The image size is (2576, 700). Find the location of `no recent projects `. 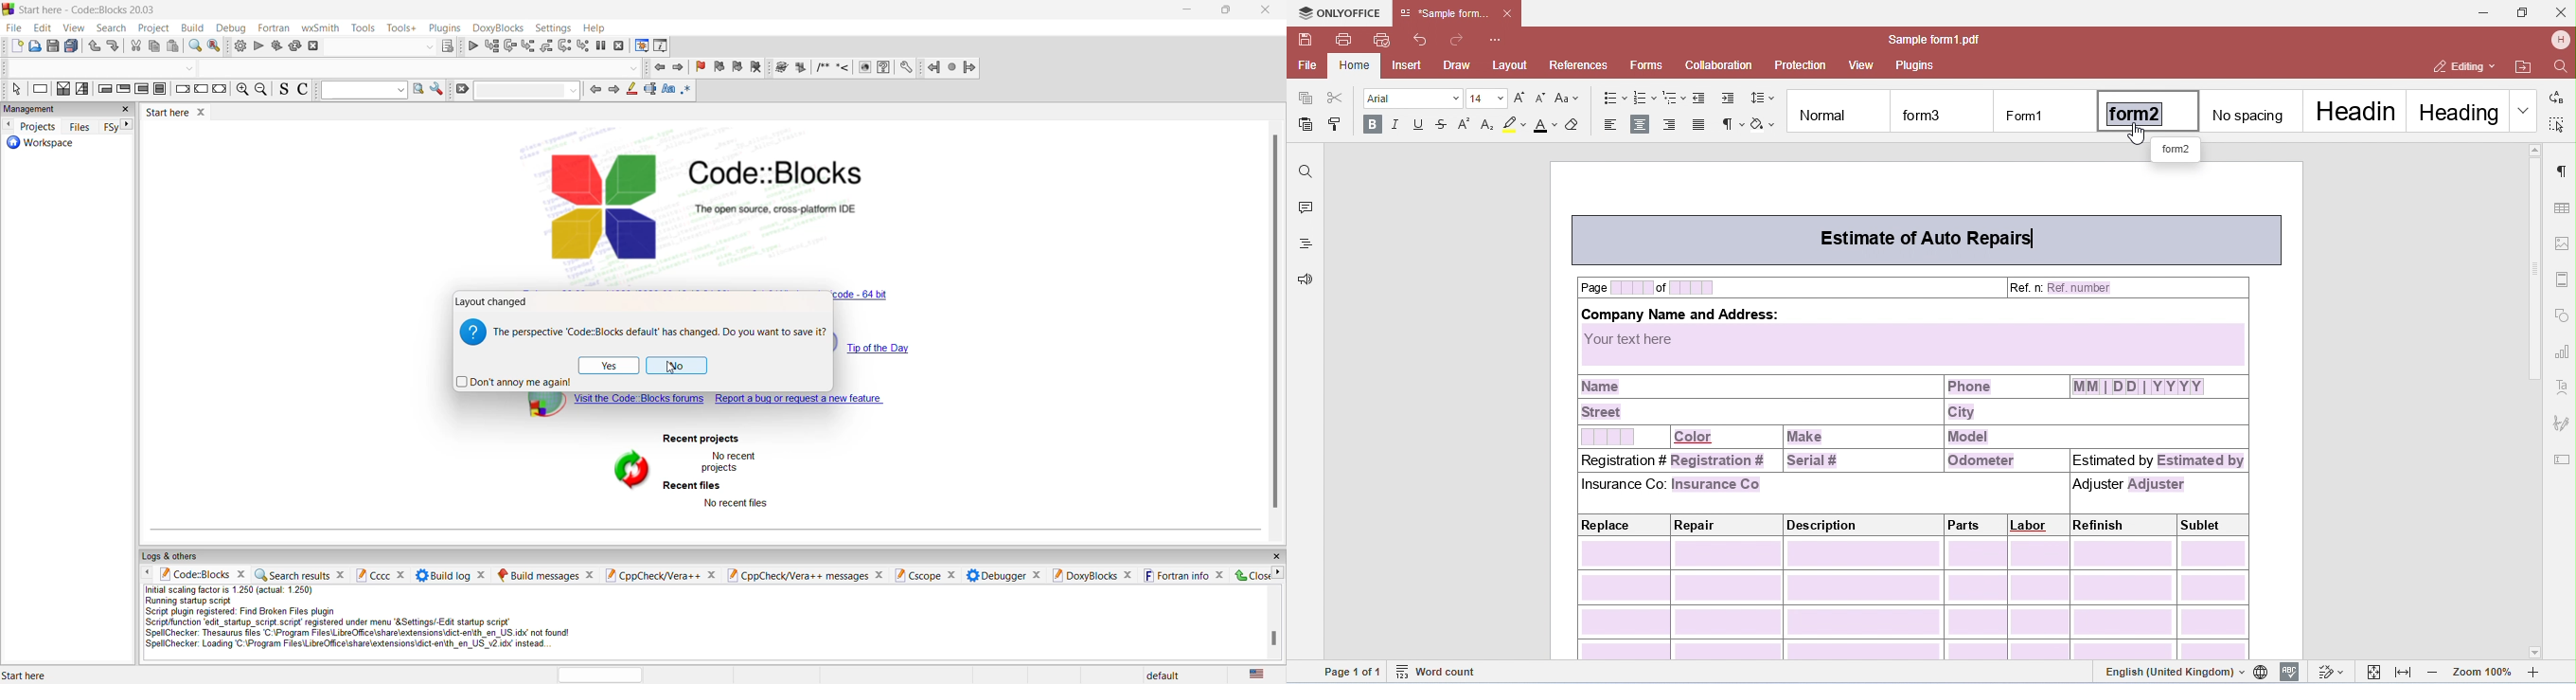

no recent projects  is located at coordinates (734, 461).